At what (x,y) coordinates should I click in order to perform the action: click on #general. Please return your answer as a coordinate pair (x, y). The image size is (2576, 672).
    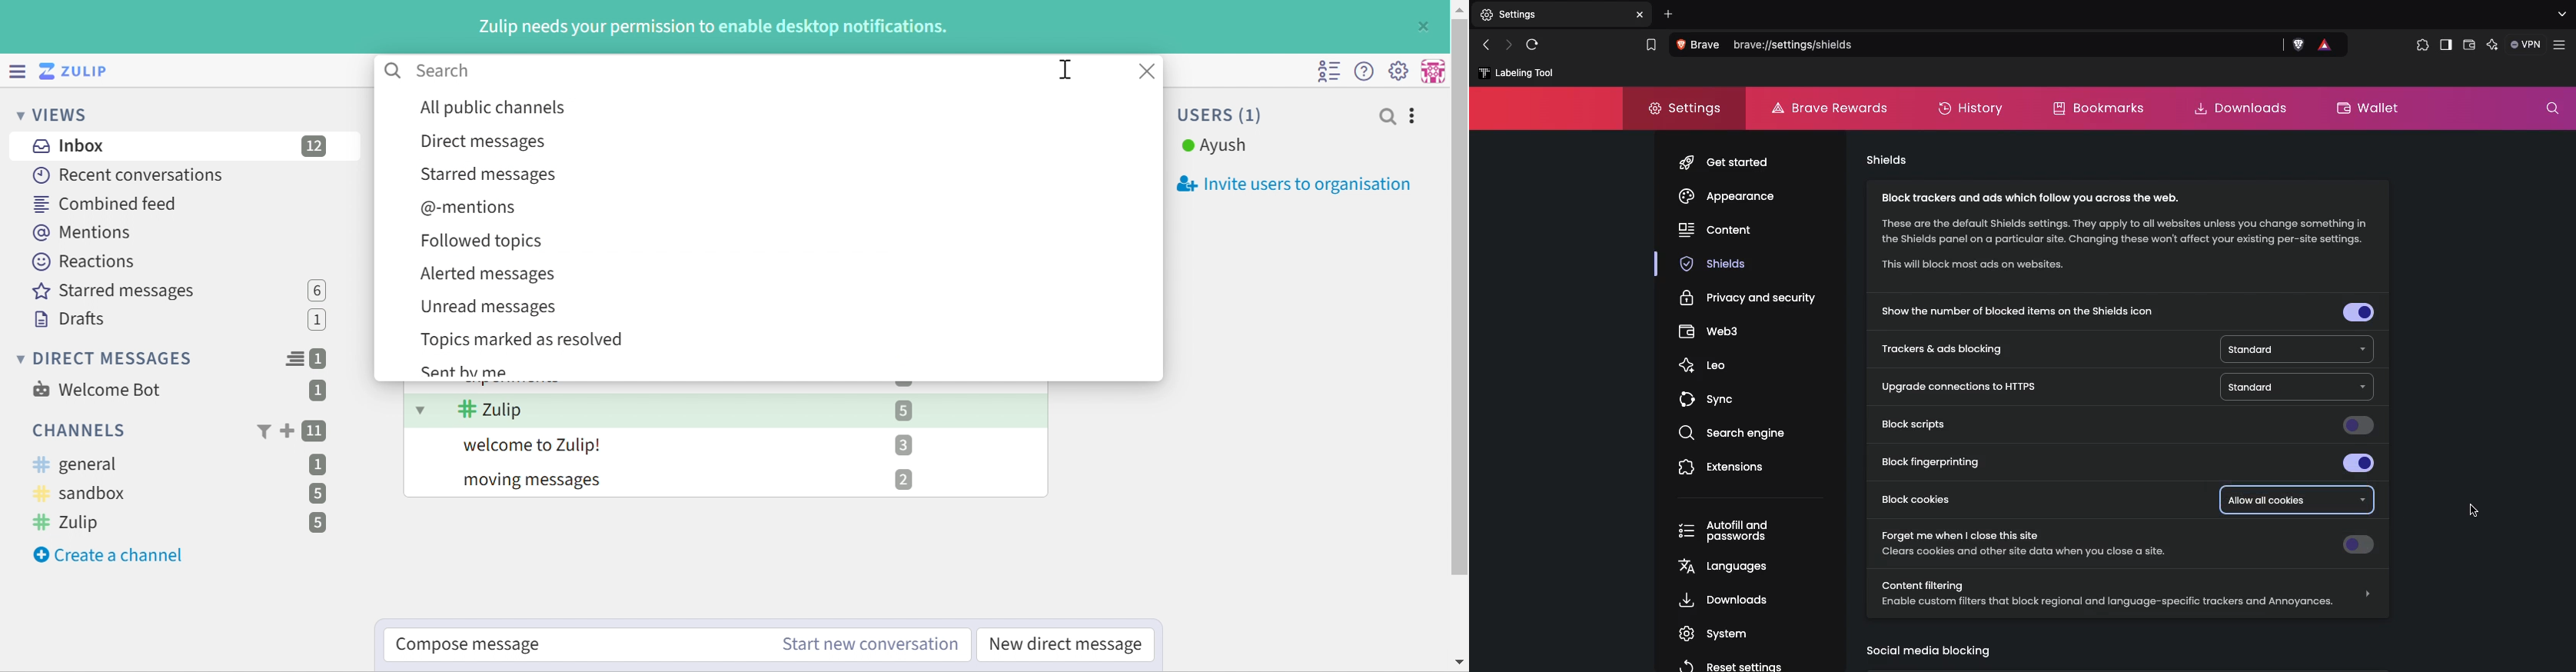
    Looking at the image, I should click on (76, 465).